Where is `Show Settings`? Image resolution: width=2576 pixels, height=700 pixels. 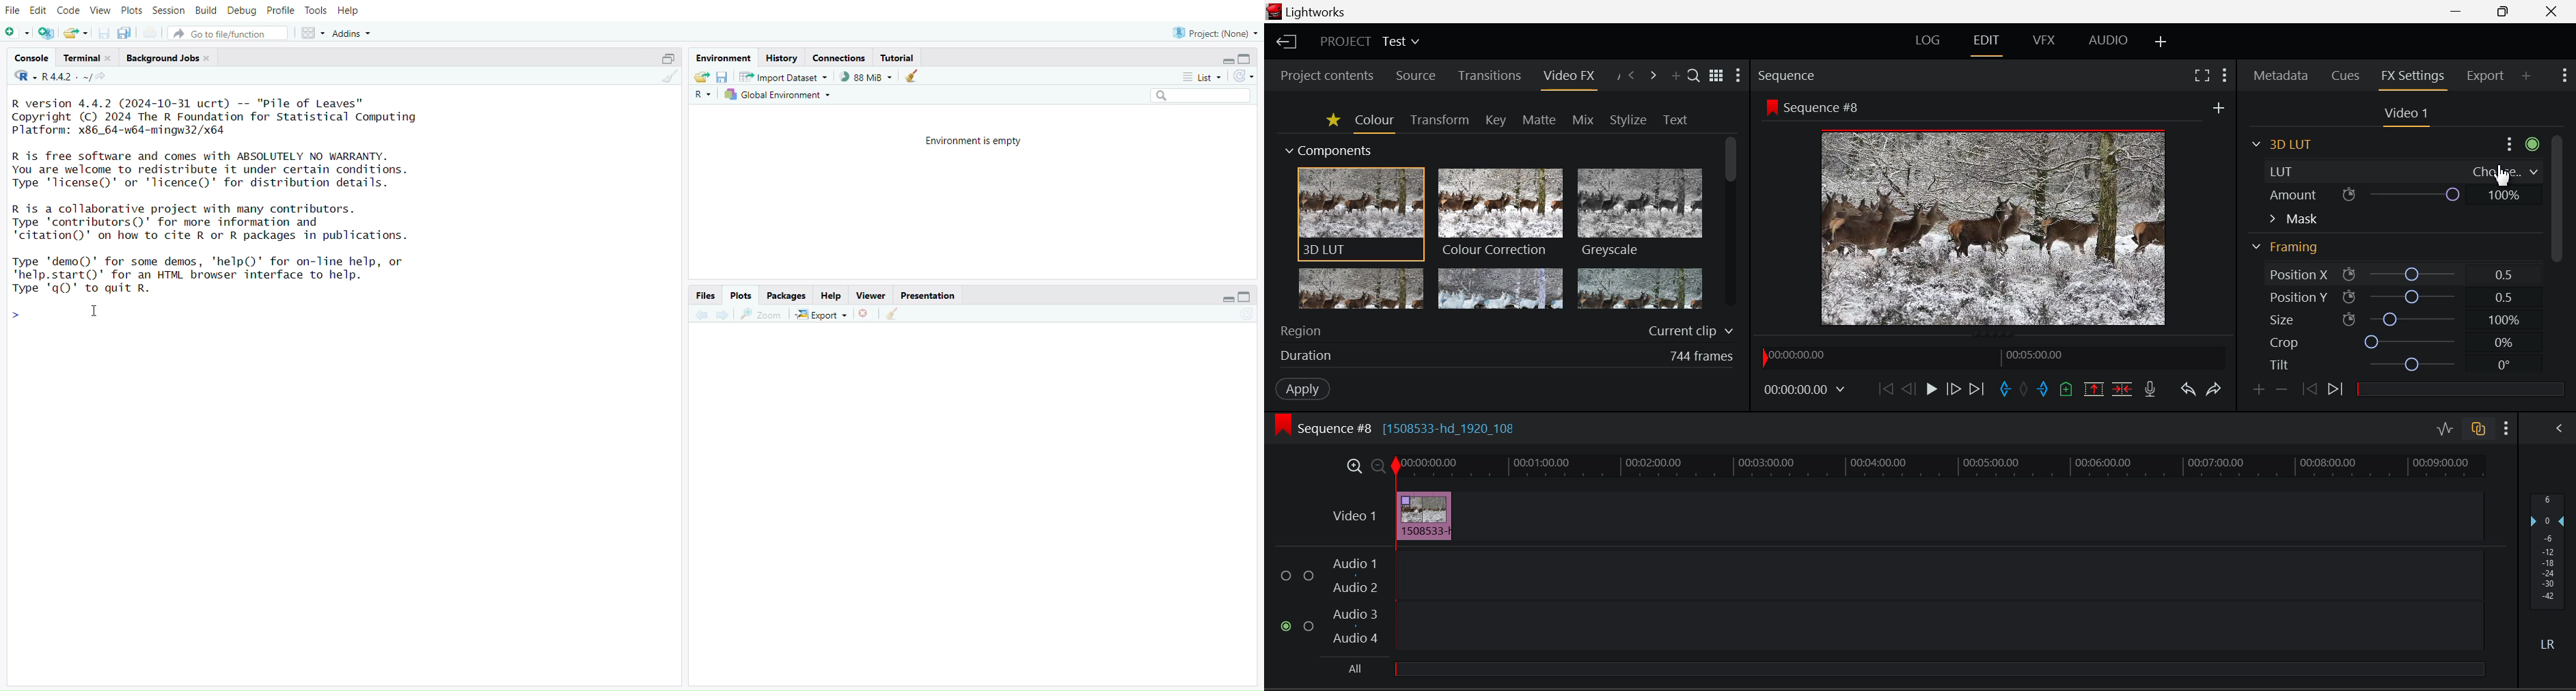
Show Settings is located at coordinates (2506, 428).